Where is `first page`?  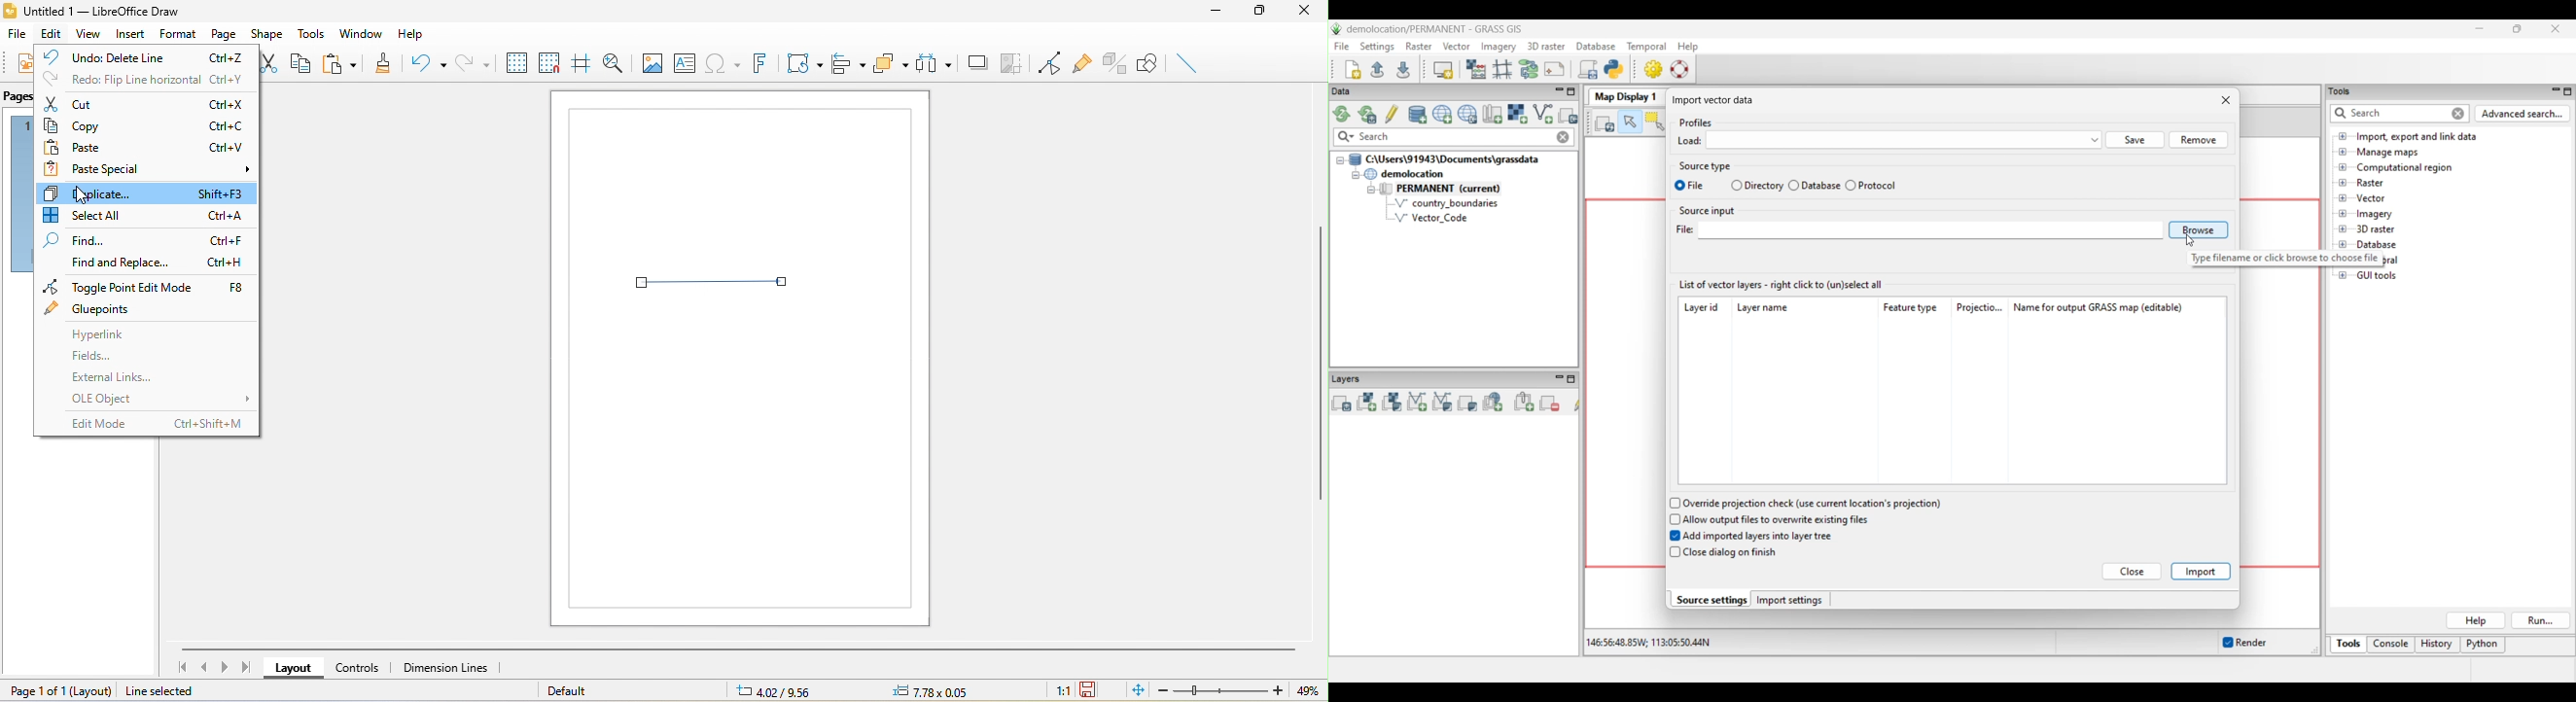
first page is located at coordinates (180, 666).